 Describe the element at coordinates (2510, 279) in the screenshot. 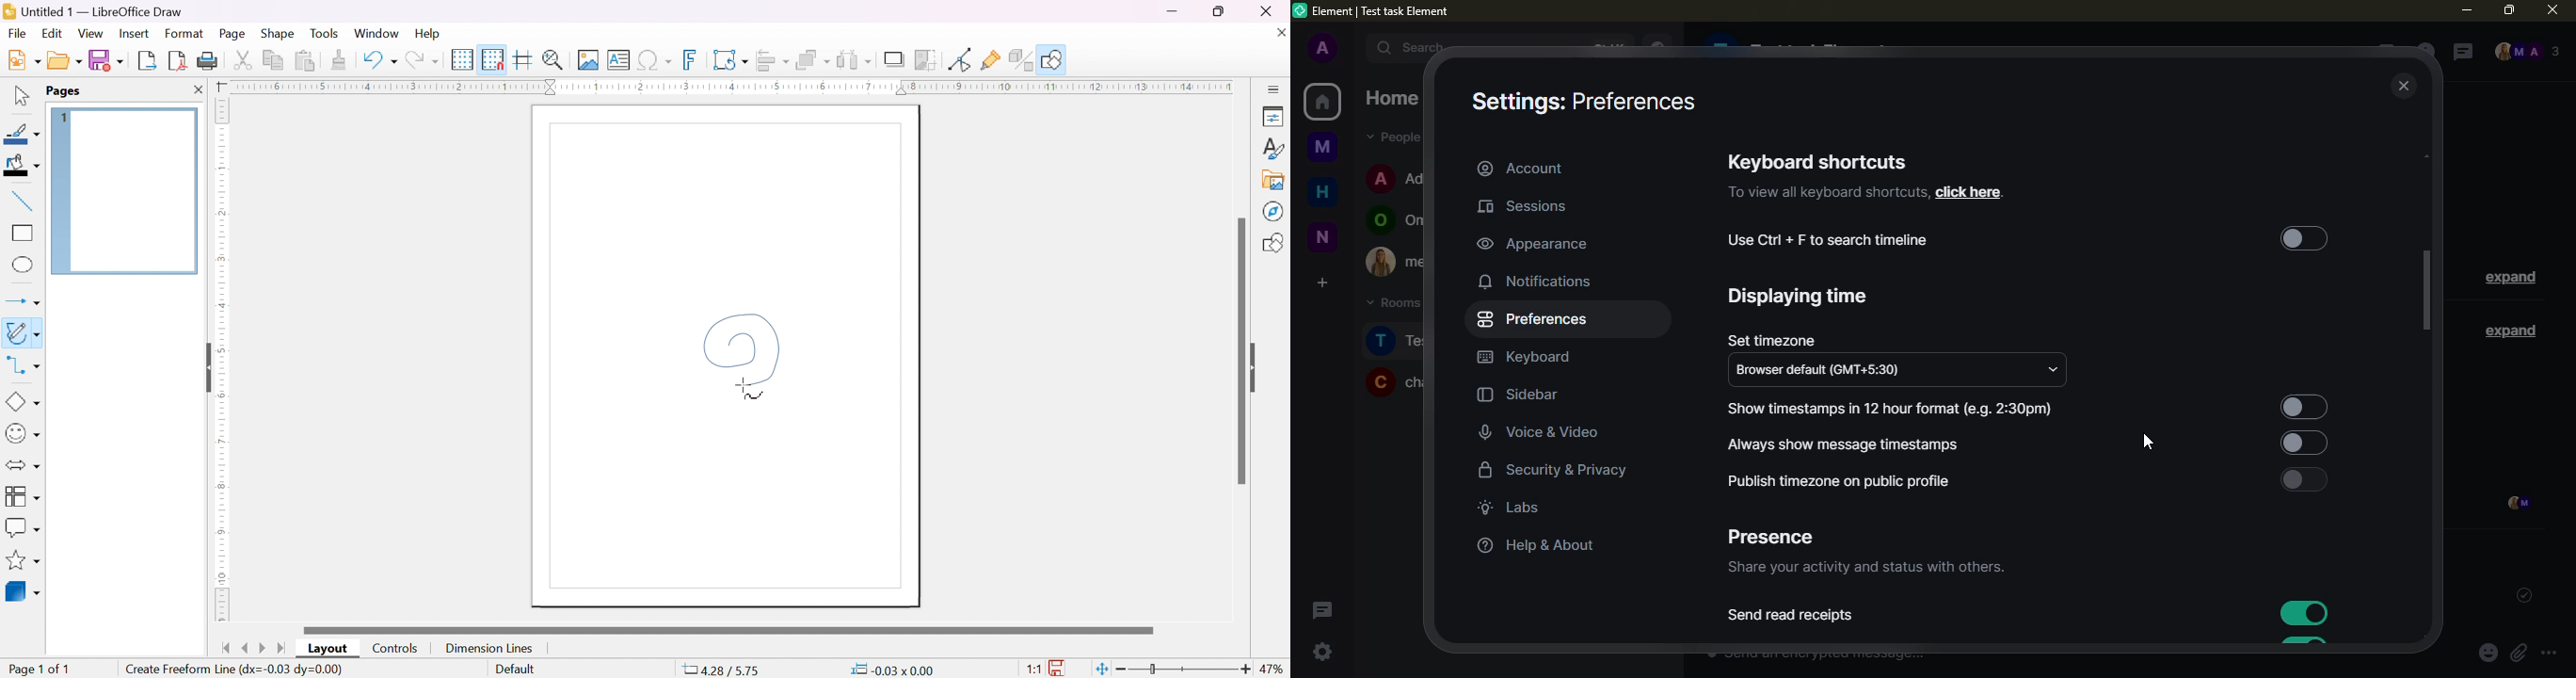

I see `expand` at that location.